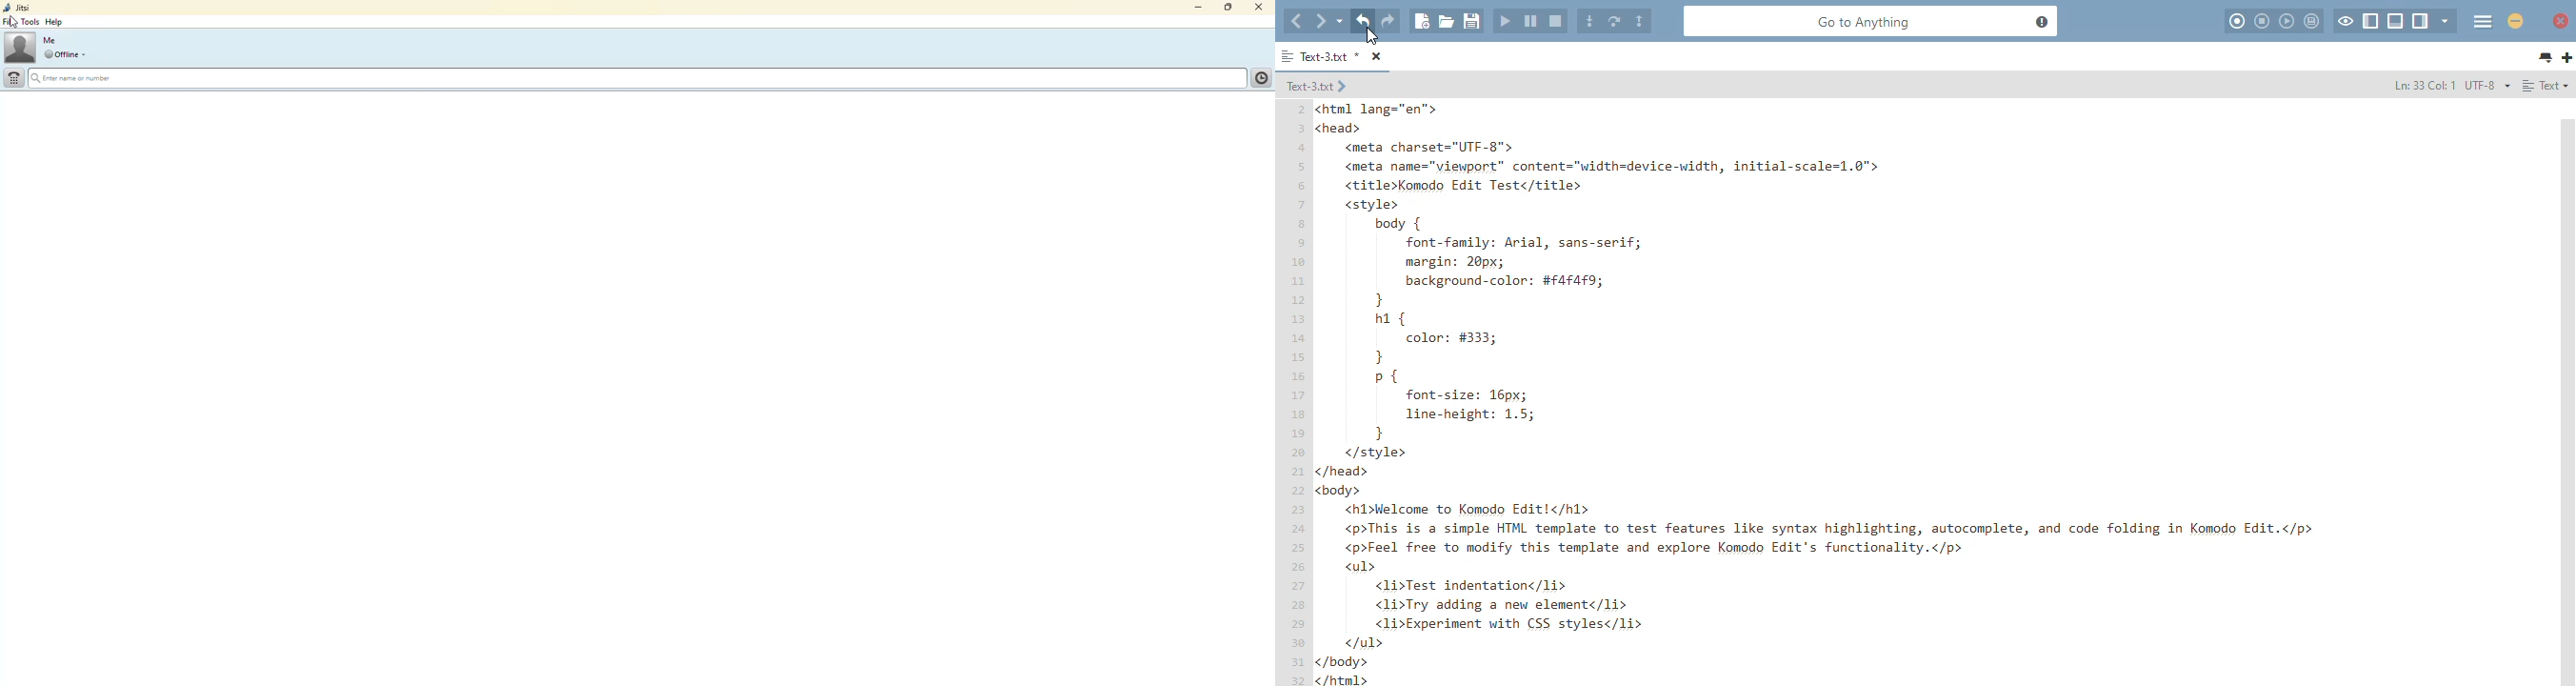 This screenshot has height=700, width=2576. I want to click on close, so click(2562, 21).